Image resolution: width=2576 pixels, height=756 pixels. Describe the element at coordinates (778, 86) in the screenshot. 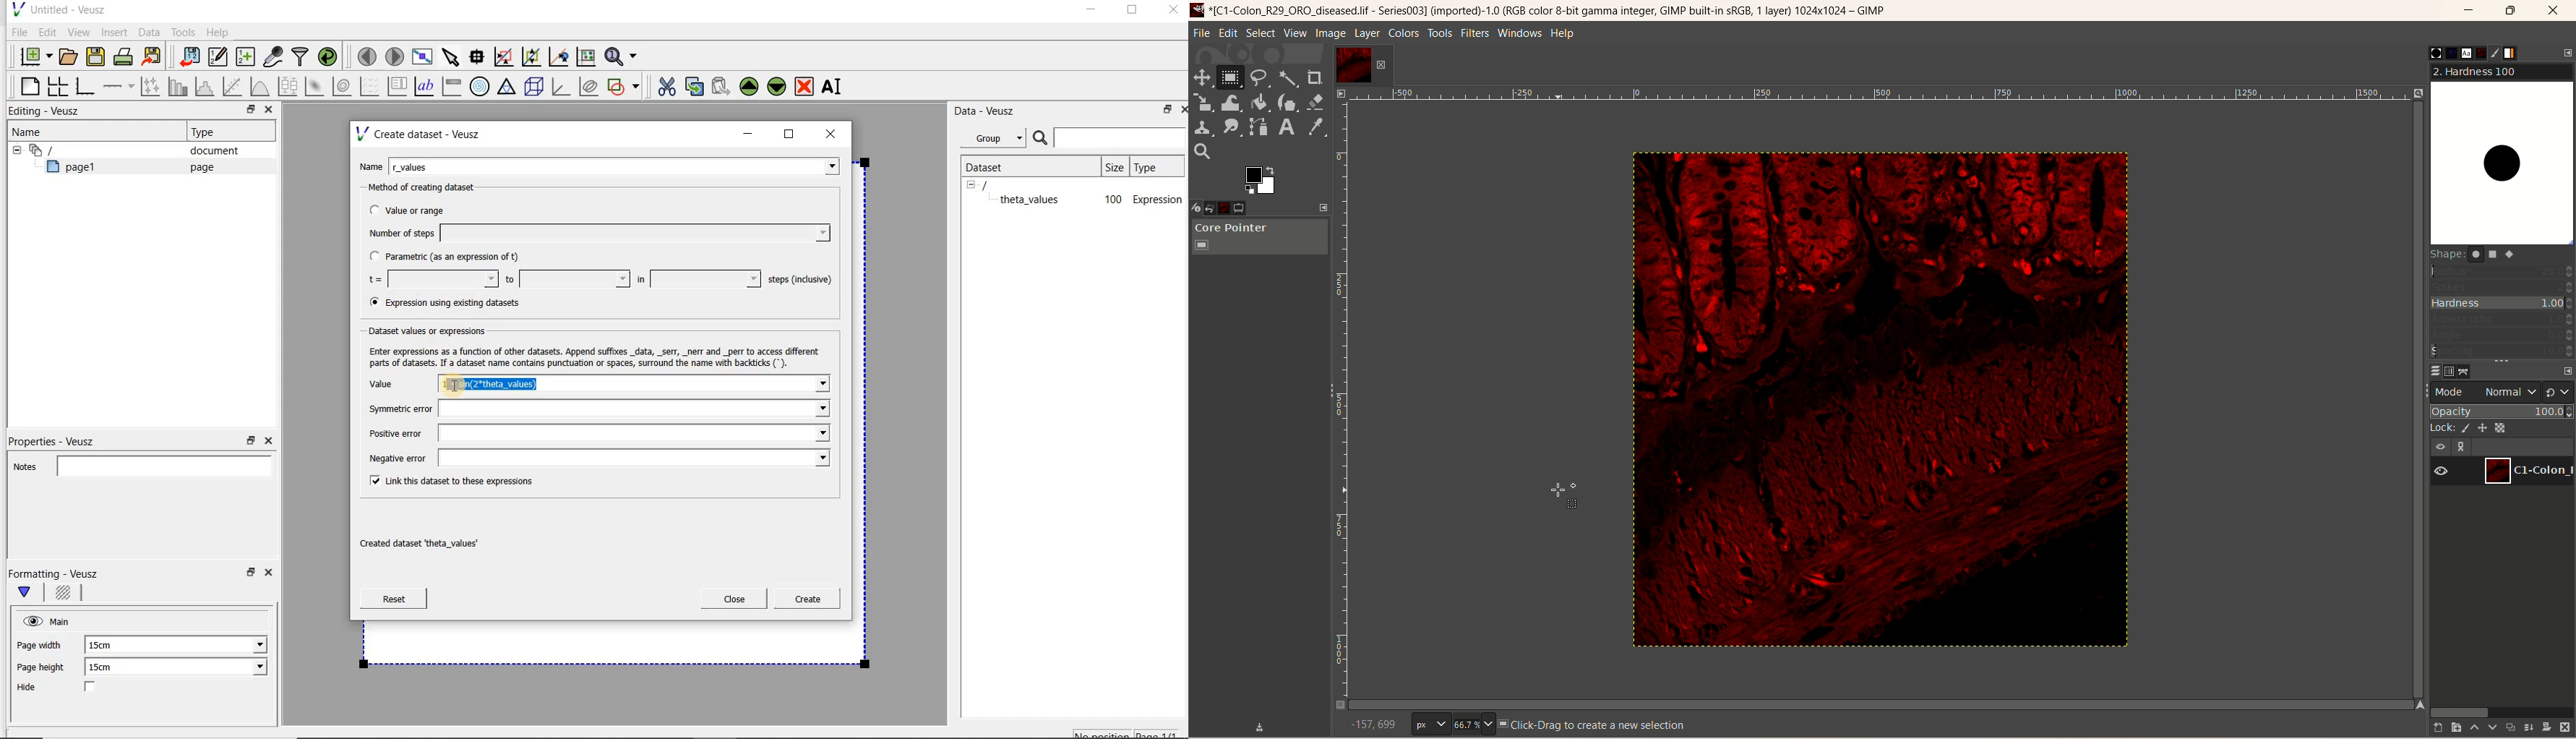

I see `Move the selected widget down` at that location.